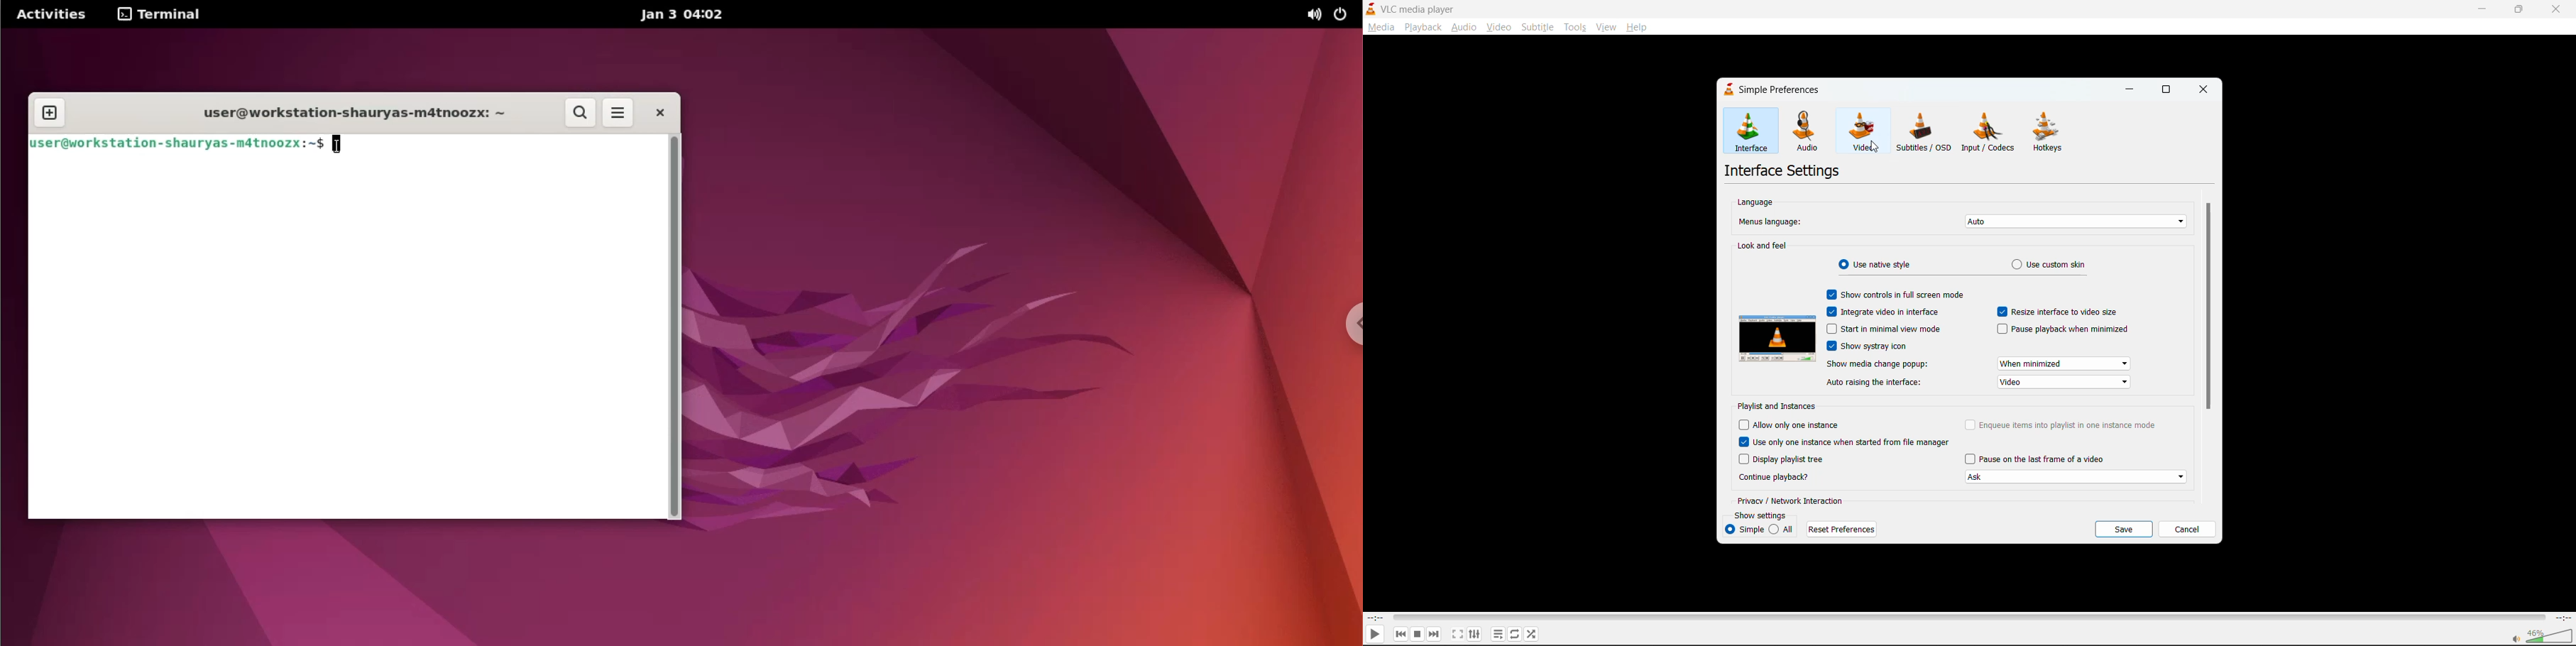  I want to click on continue playback, so click(1777, 477).